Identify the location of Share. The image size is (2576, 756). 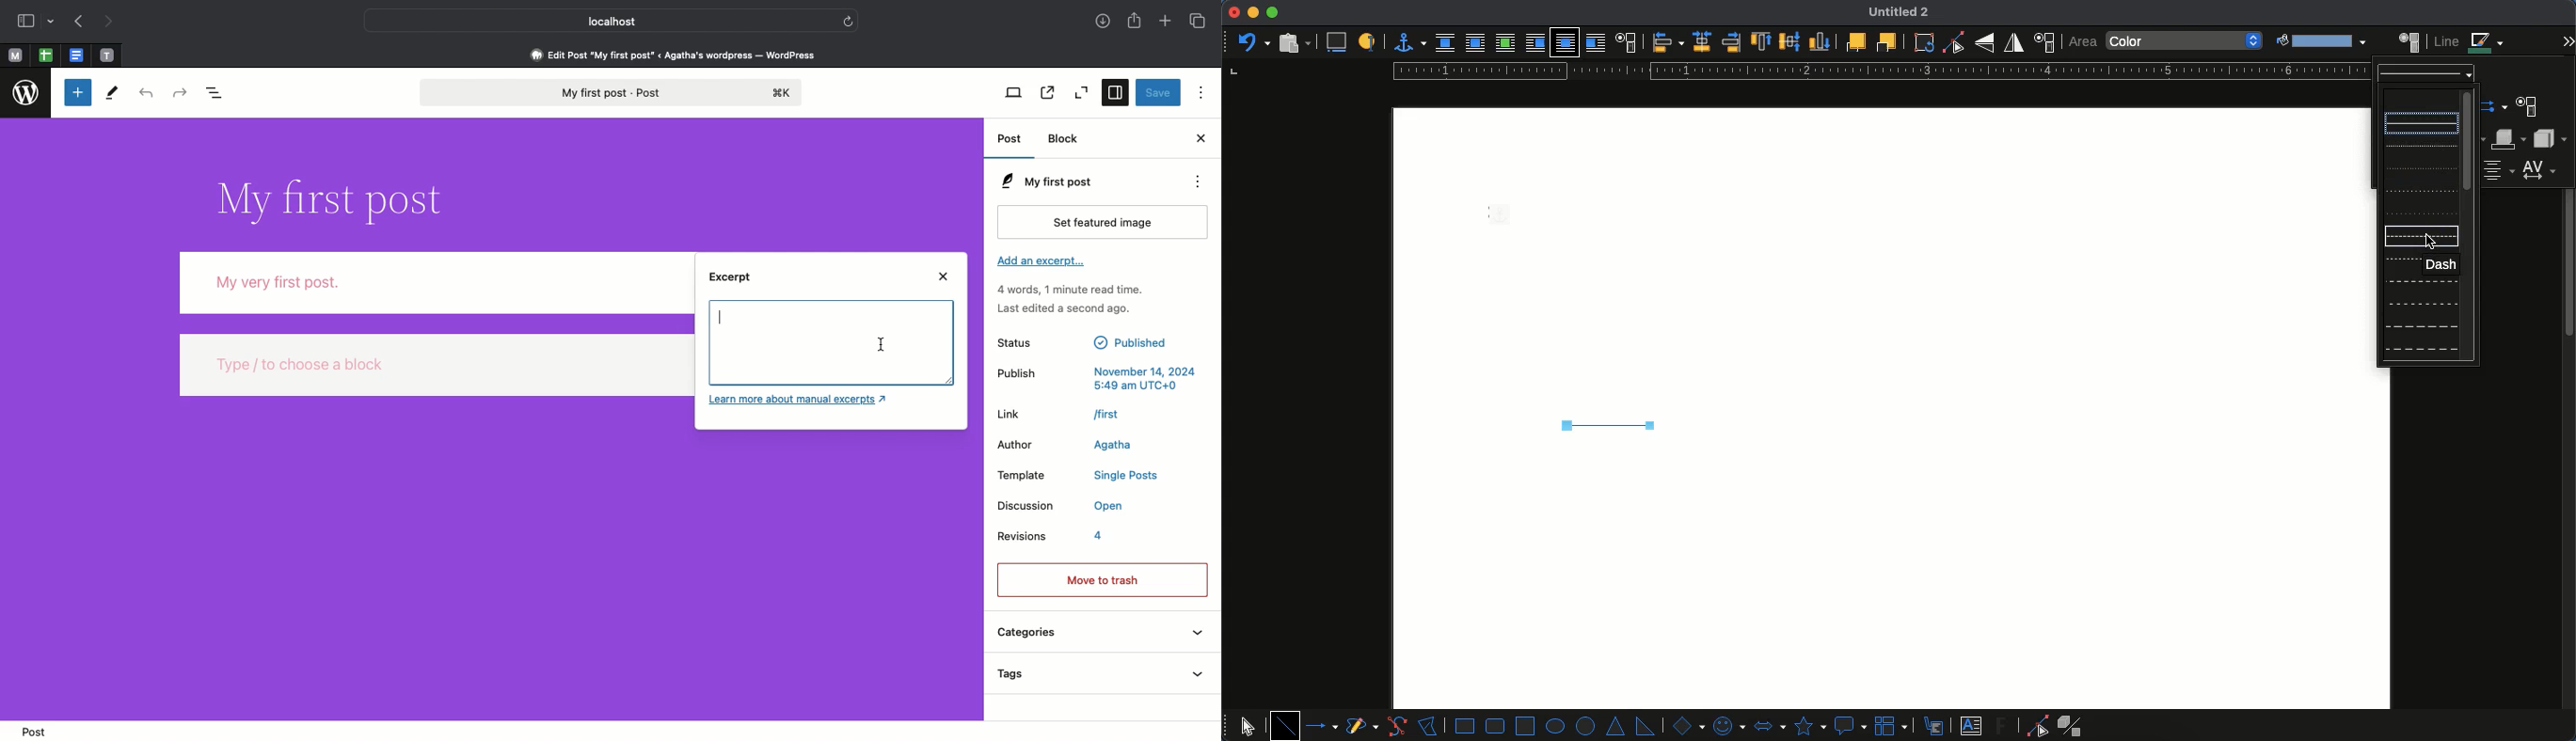
(1137, 22).